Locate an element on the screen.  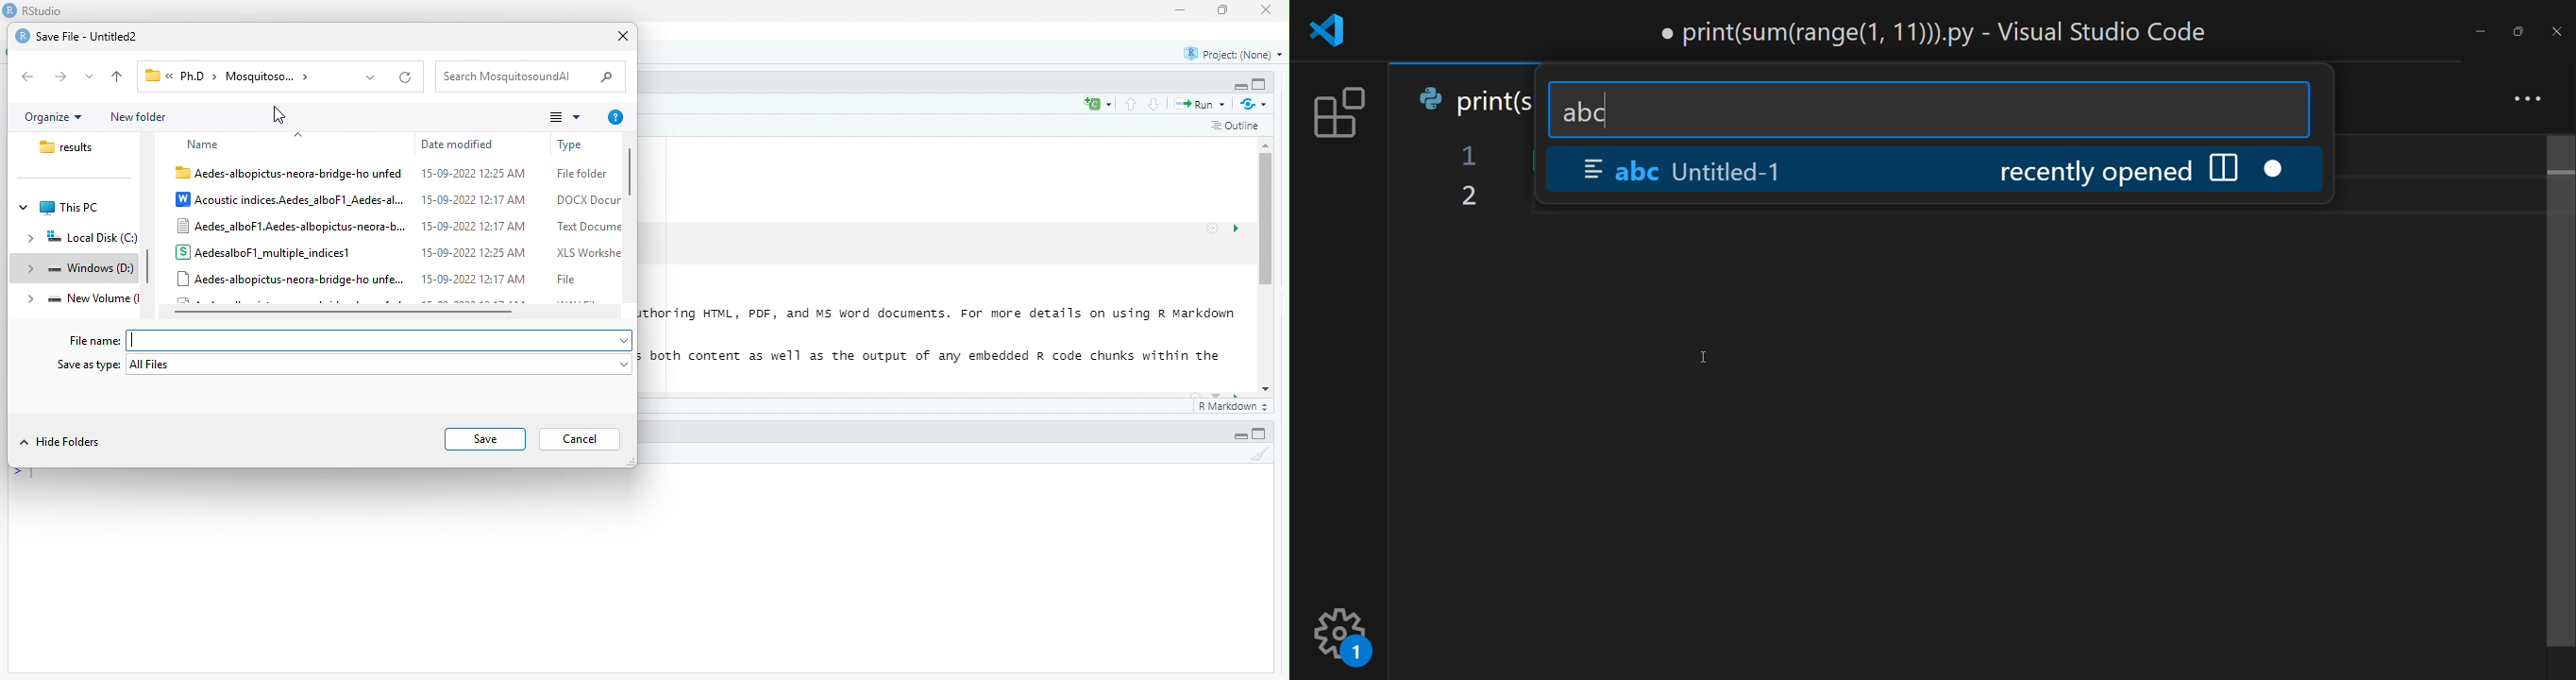
forward is located at coordinates (61, 76).